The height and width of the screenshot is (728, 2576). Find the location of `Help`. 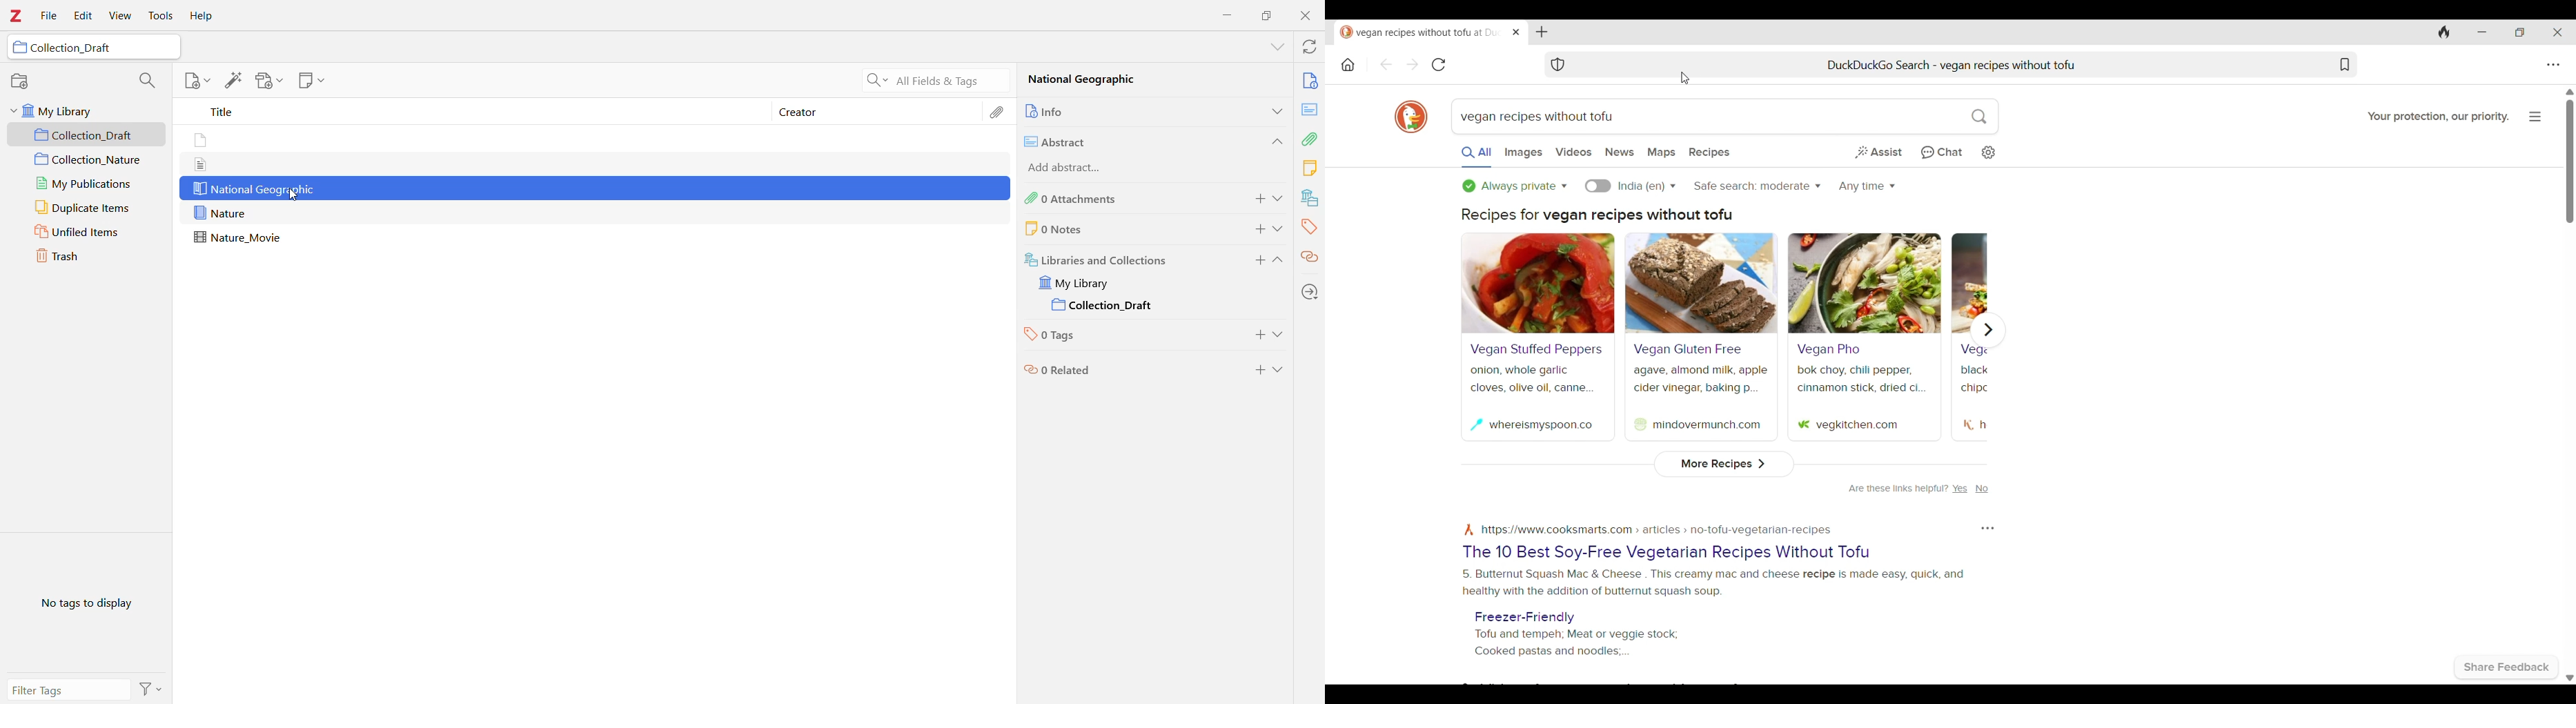

Help is located at coordinates (205, 16).